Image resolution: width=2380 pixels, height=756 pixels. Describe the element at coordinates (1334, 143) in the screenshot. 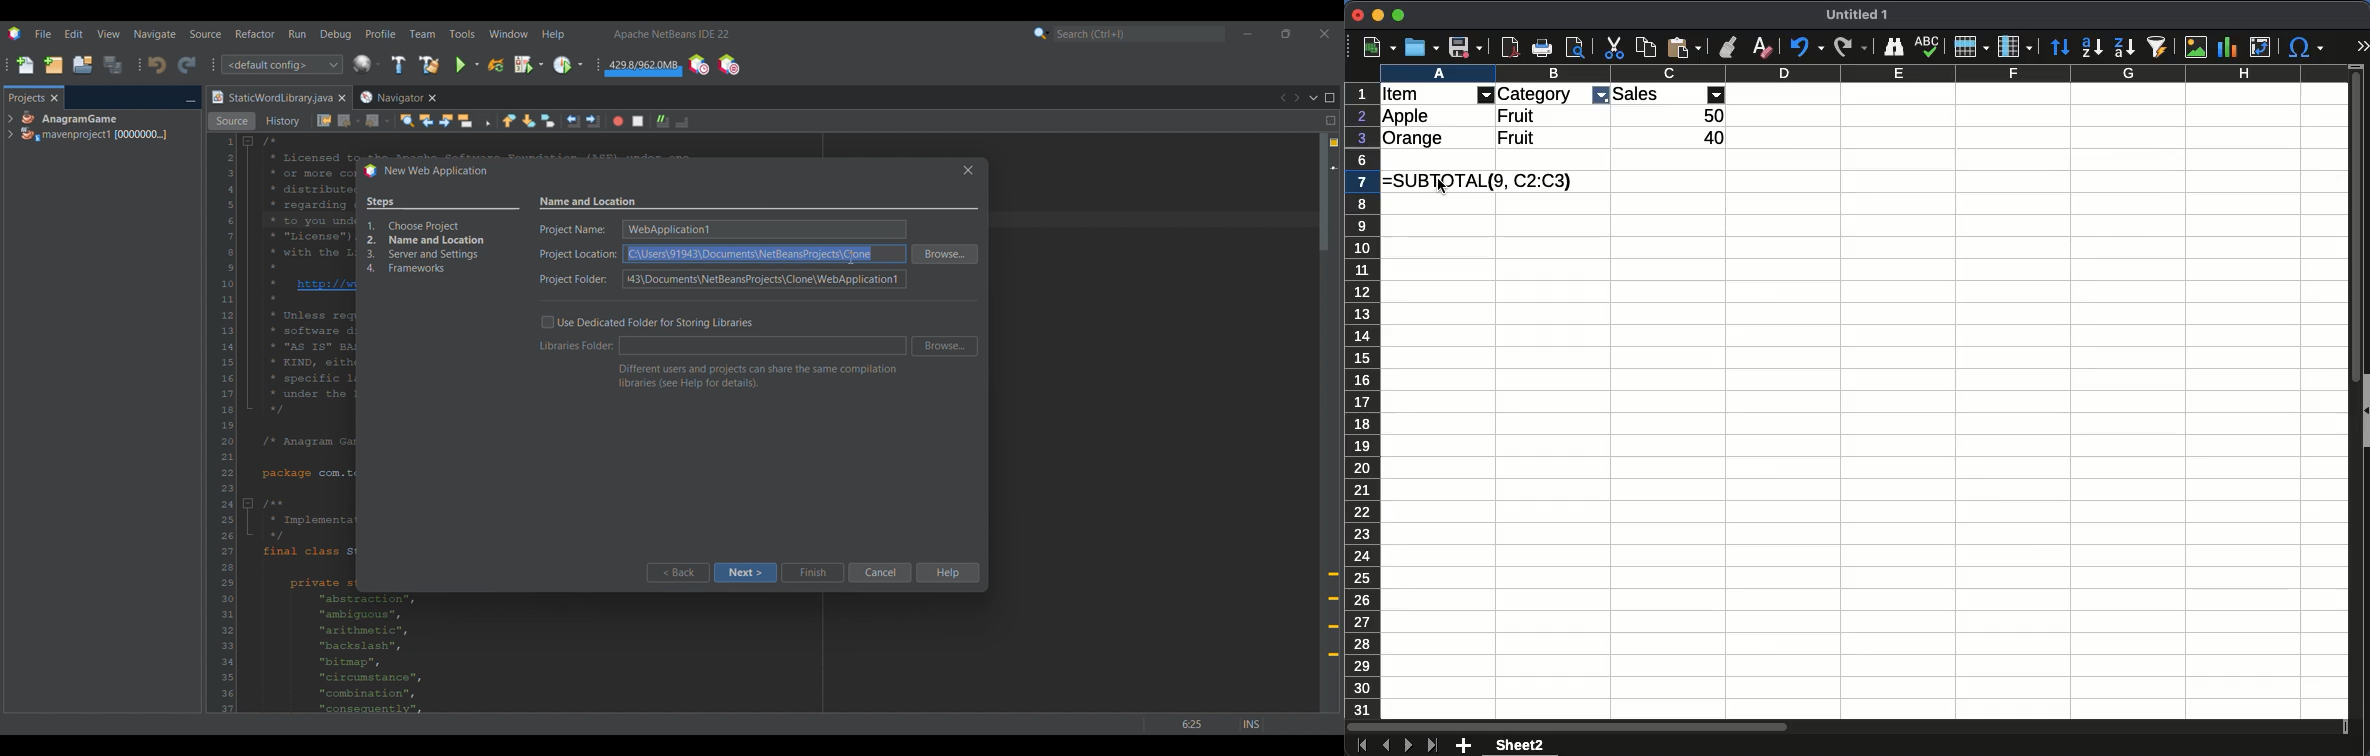

I see `4 warnings` at that location.